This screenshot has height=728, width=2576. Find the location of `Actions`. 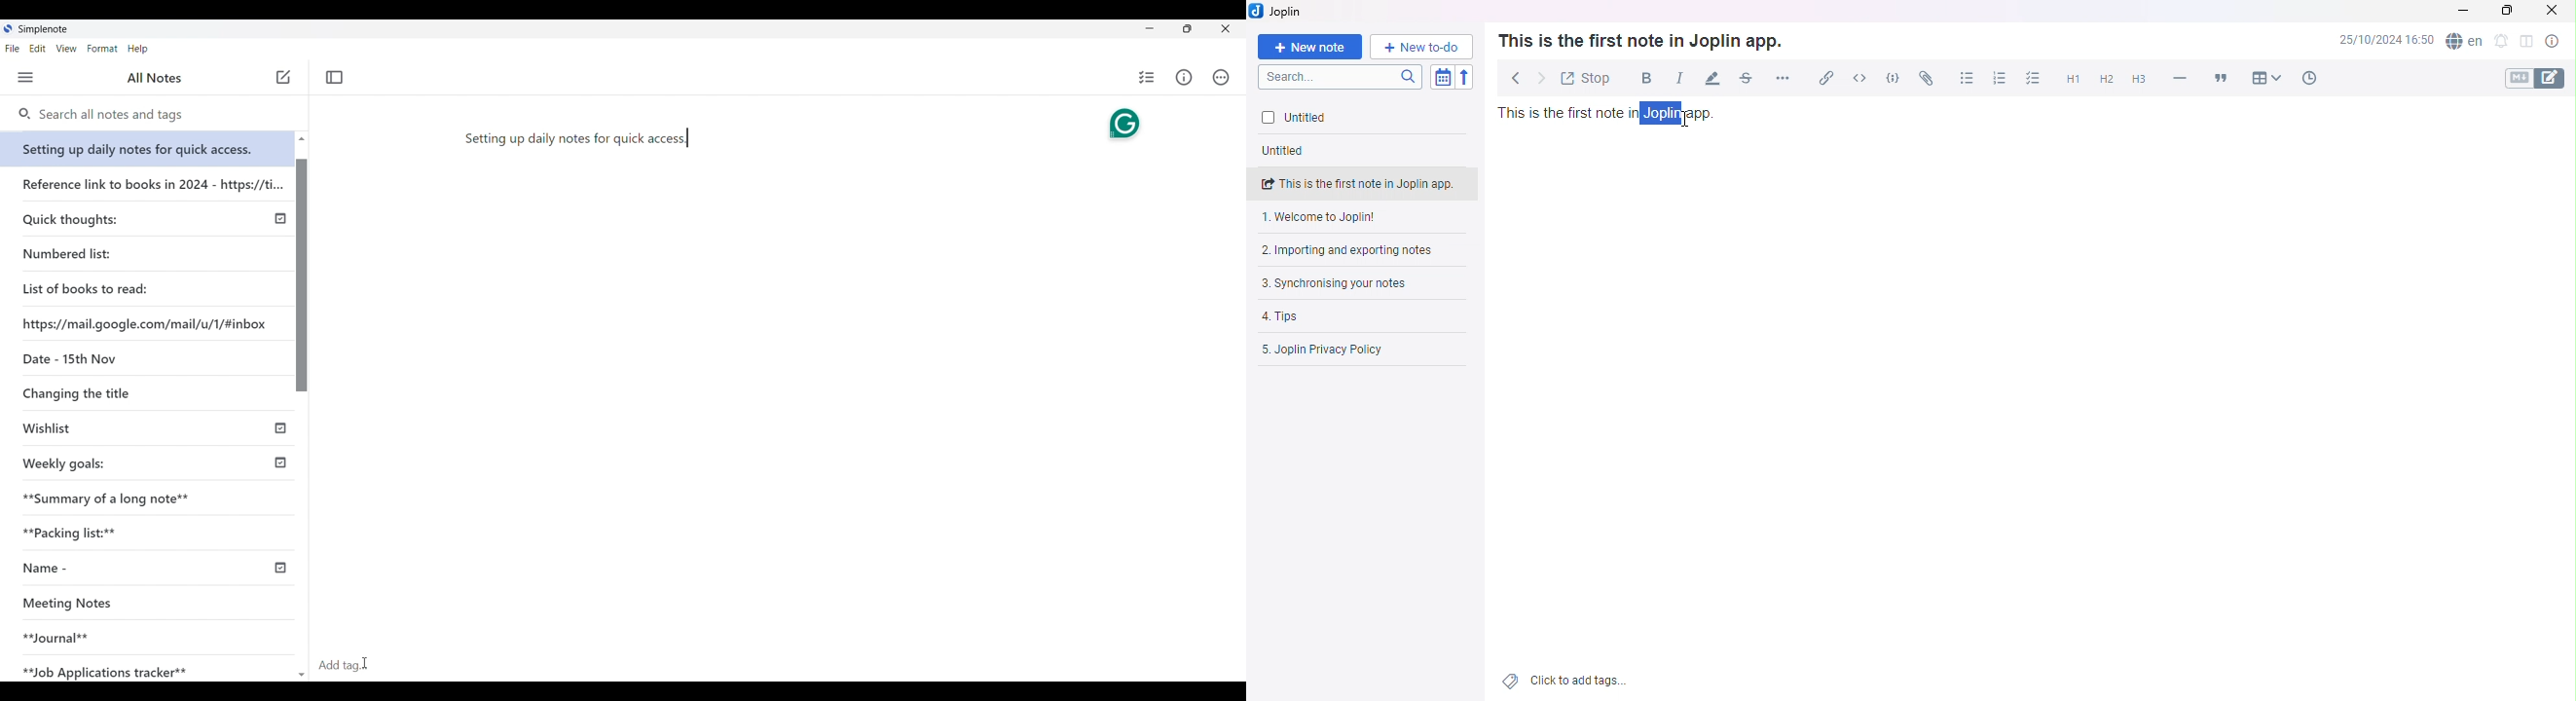

Actions is located at coordinates (1220, 77).